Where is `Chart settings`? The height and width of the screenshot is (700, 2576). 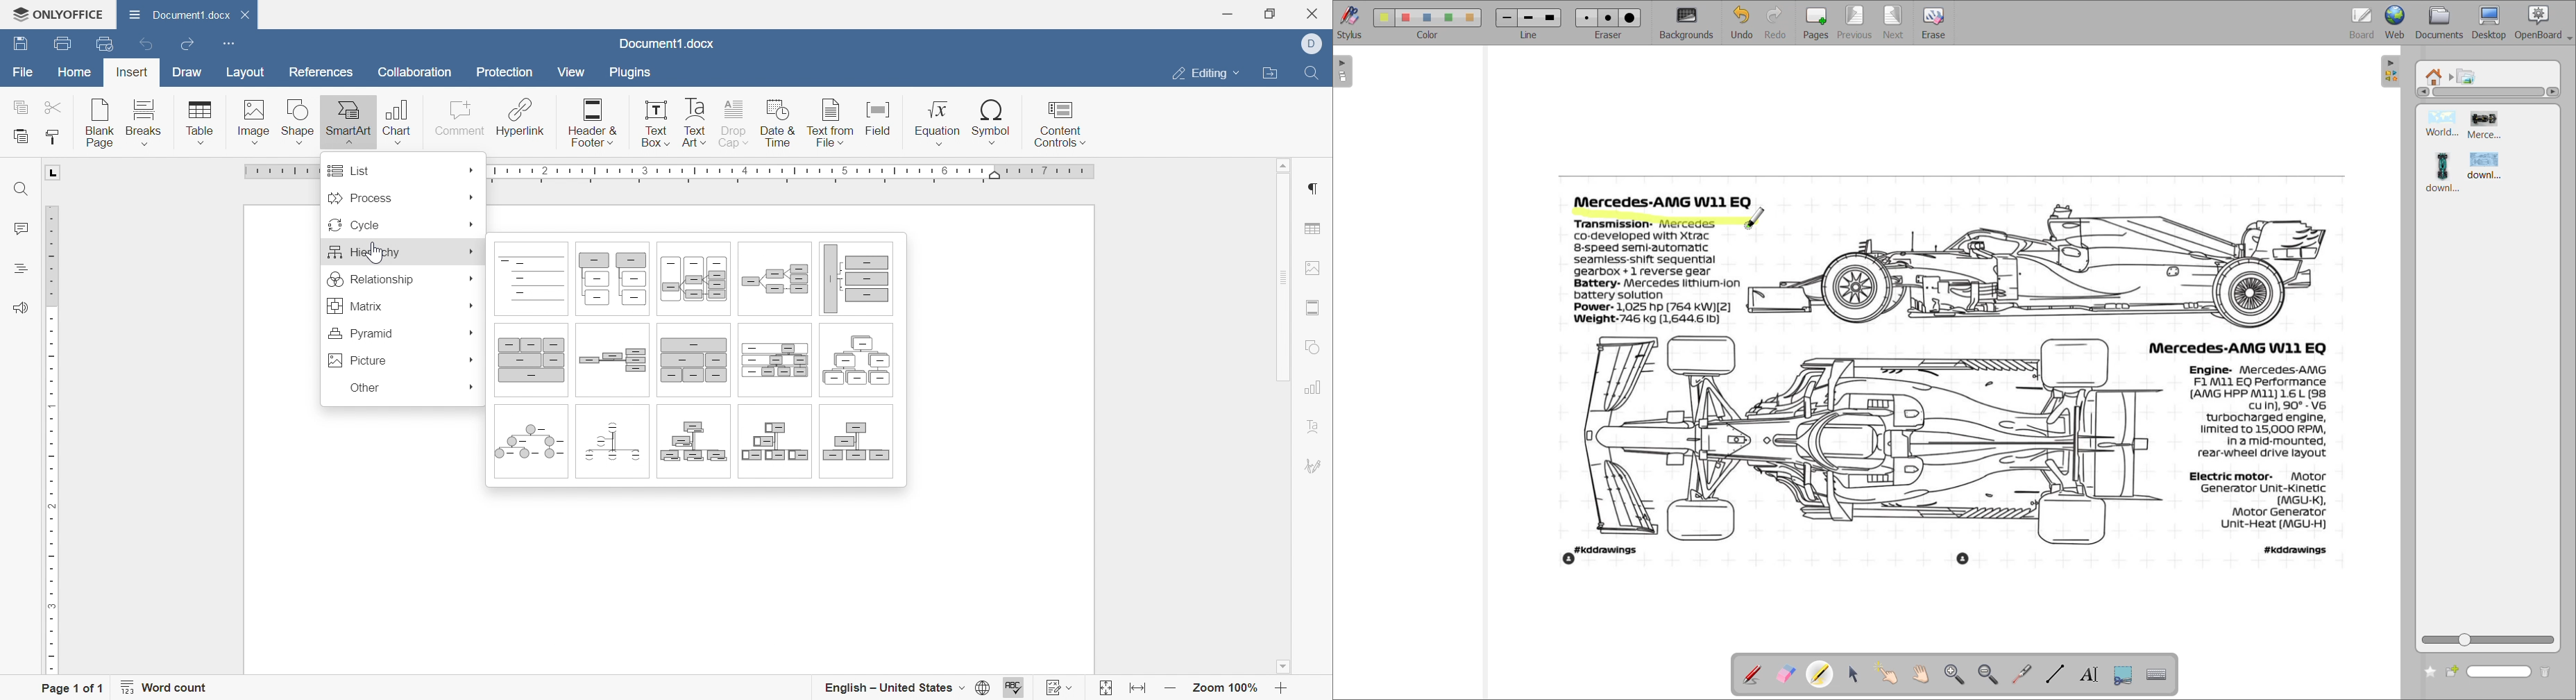
Chart settings is located at coordinates (1314, 386).